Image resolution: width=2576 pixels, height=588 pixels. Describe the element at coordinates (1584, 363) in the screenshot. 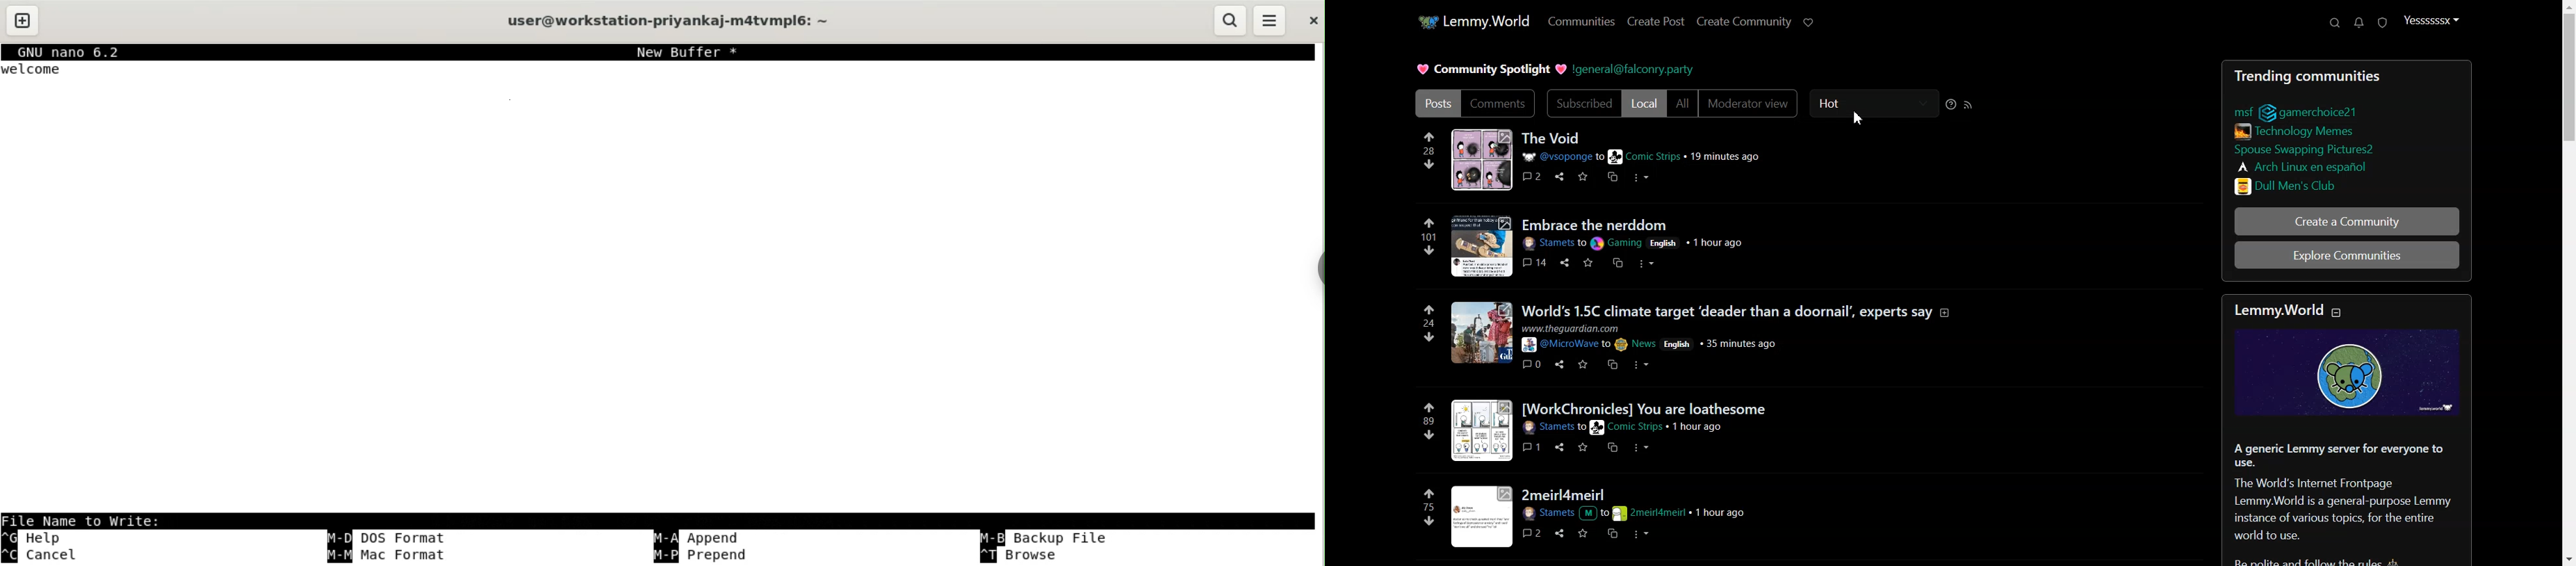

I see `save` at that location.